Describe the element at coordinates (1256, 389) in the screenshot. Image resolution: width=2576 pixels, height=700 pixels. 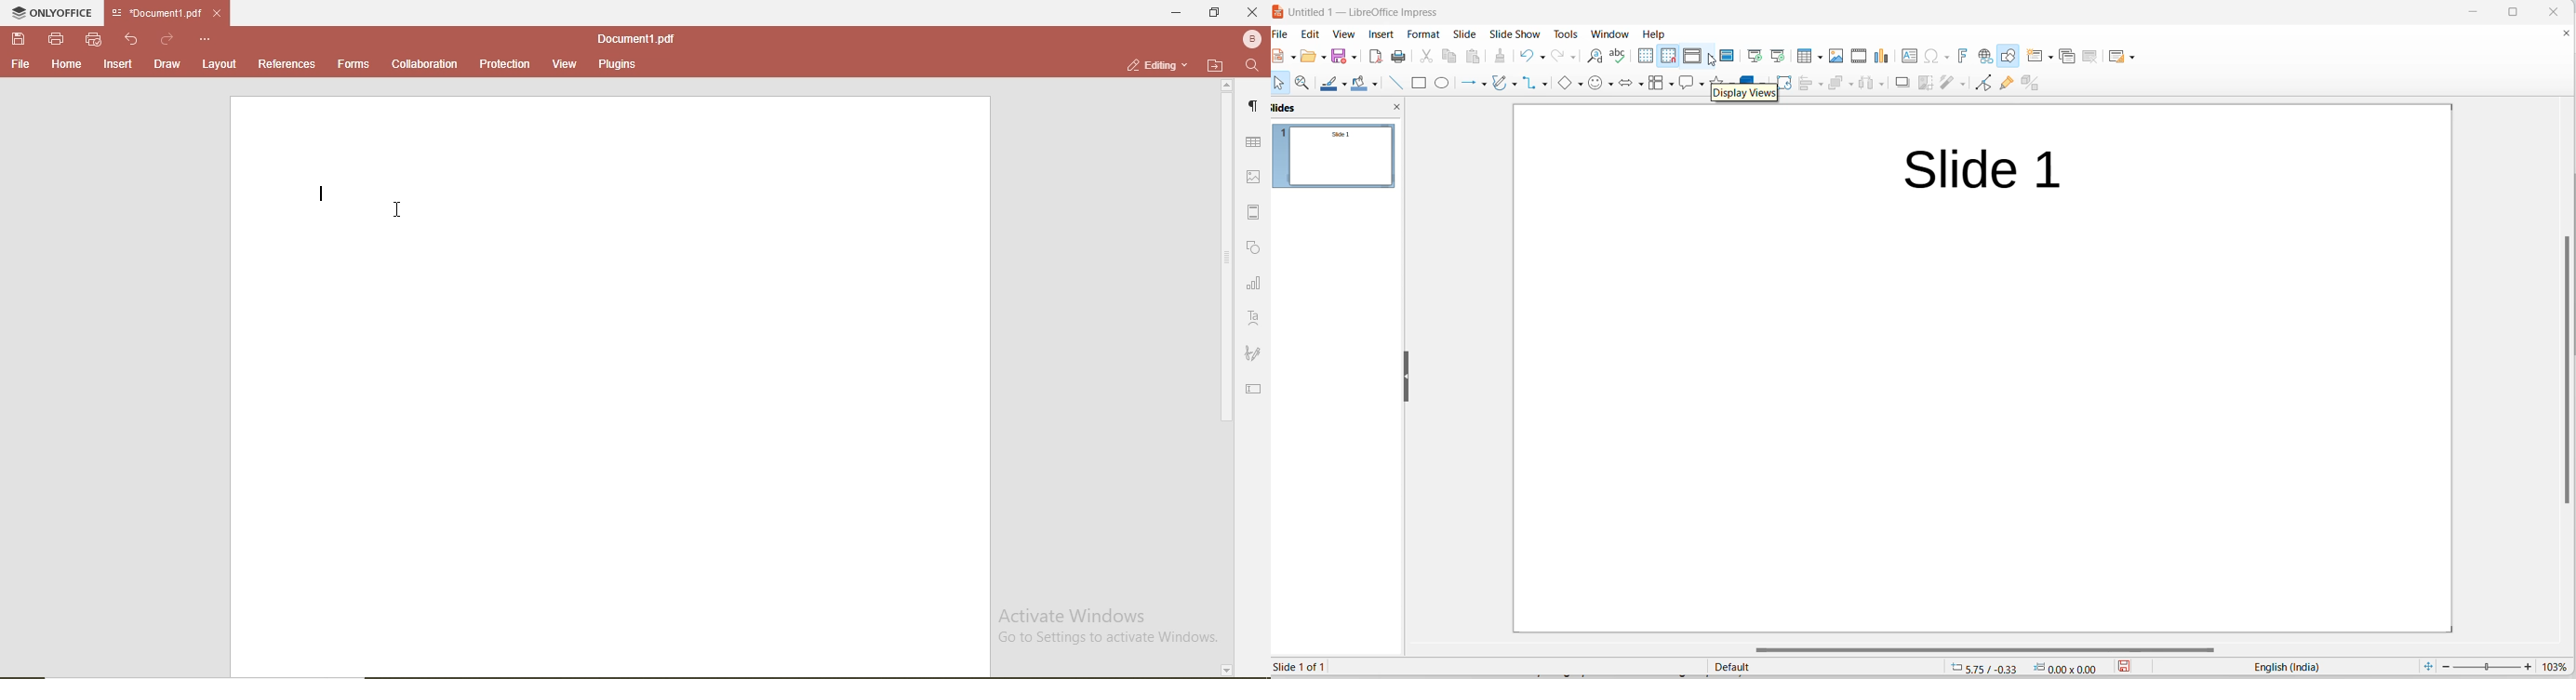
I see `edit` at that location.